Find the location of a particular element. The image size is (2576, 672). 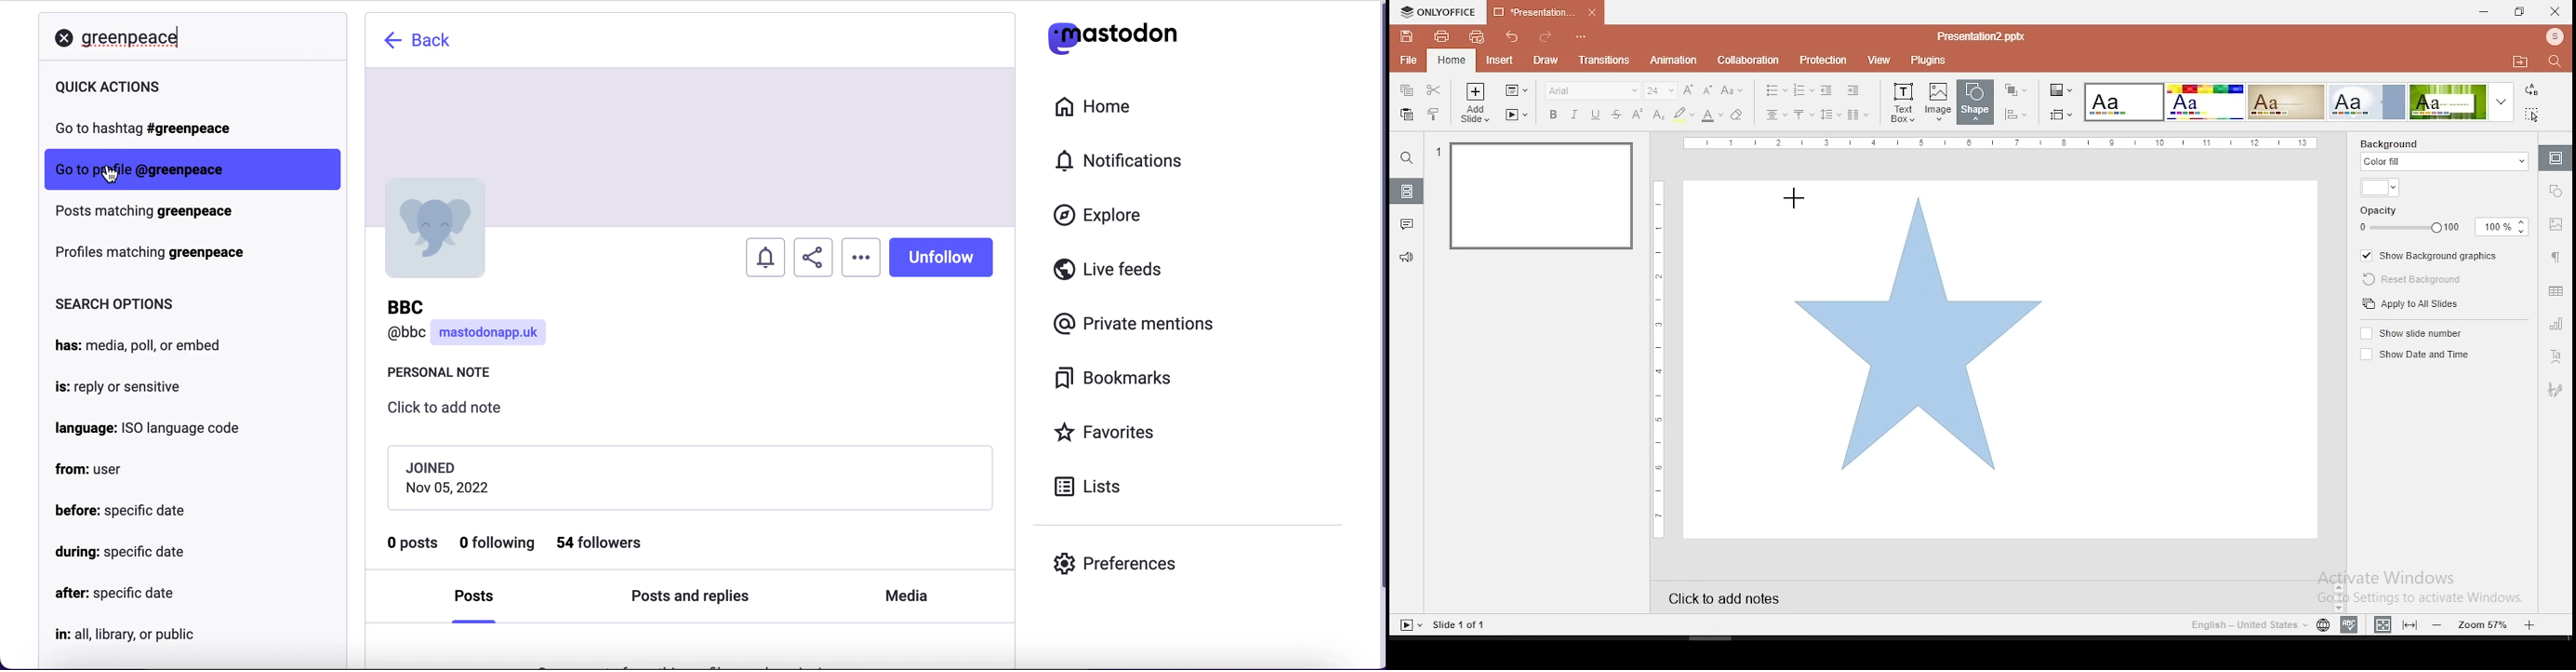

slide 1 is located at coordinates (1544, 198).